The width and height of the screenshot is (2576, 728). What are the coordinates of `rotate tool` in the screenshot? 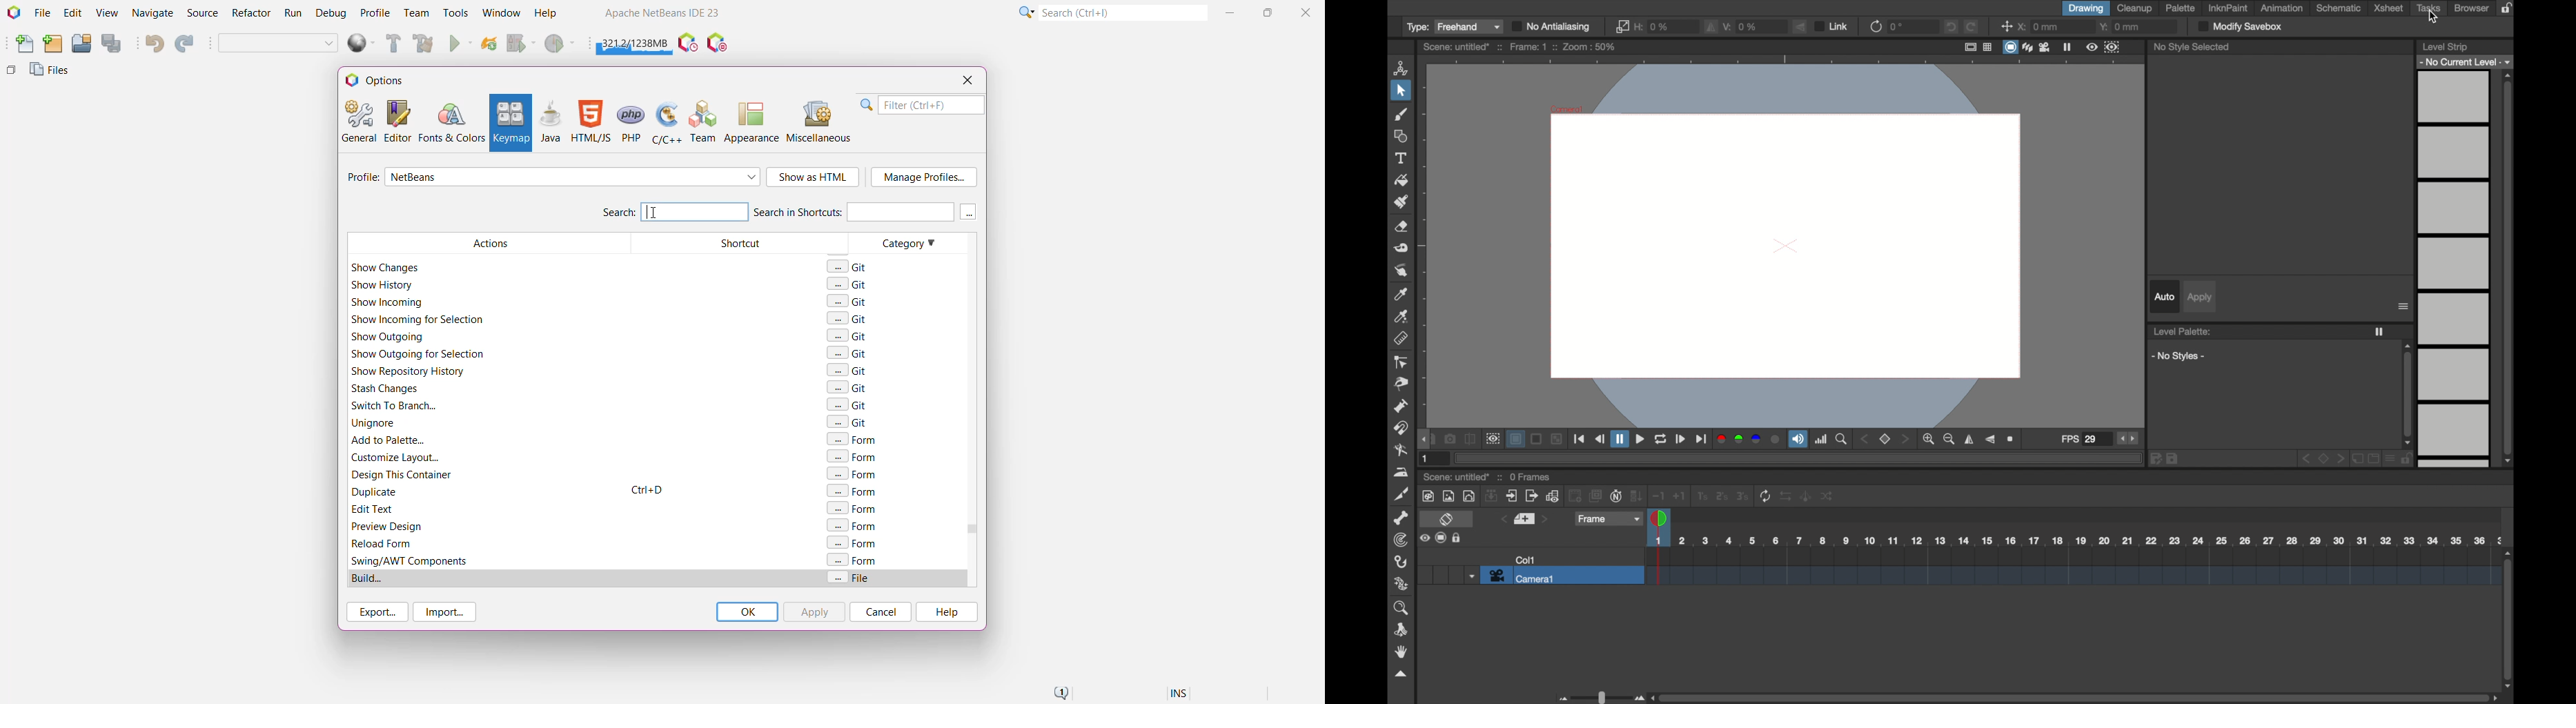 It's located at (1402, 630).